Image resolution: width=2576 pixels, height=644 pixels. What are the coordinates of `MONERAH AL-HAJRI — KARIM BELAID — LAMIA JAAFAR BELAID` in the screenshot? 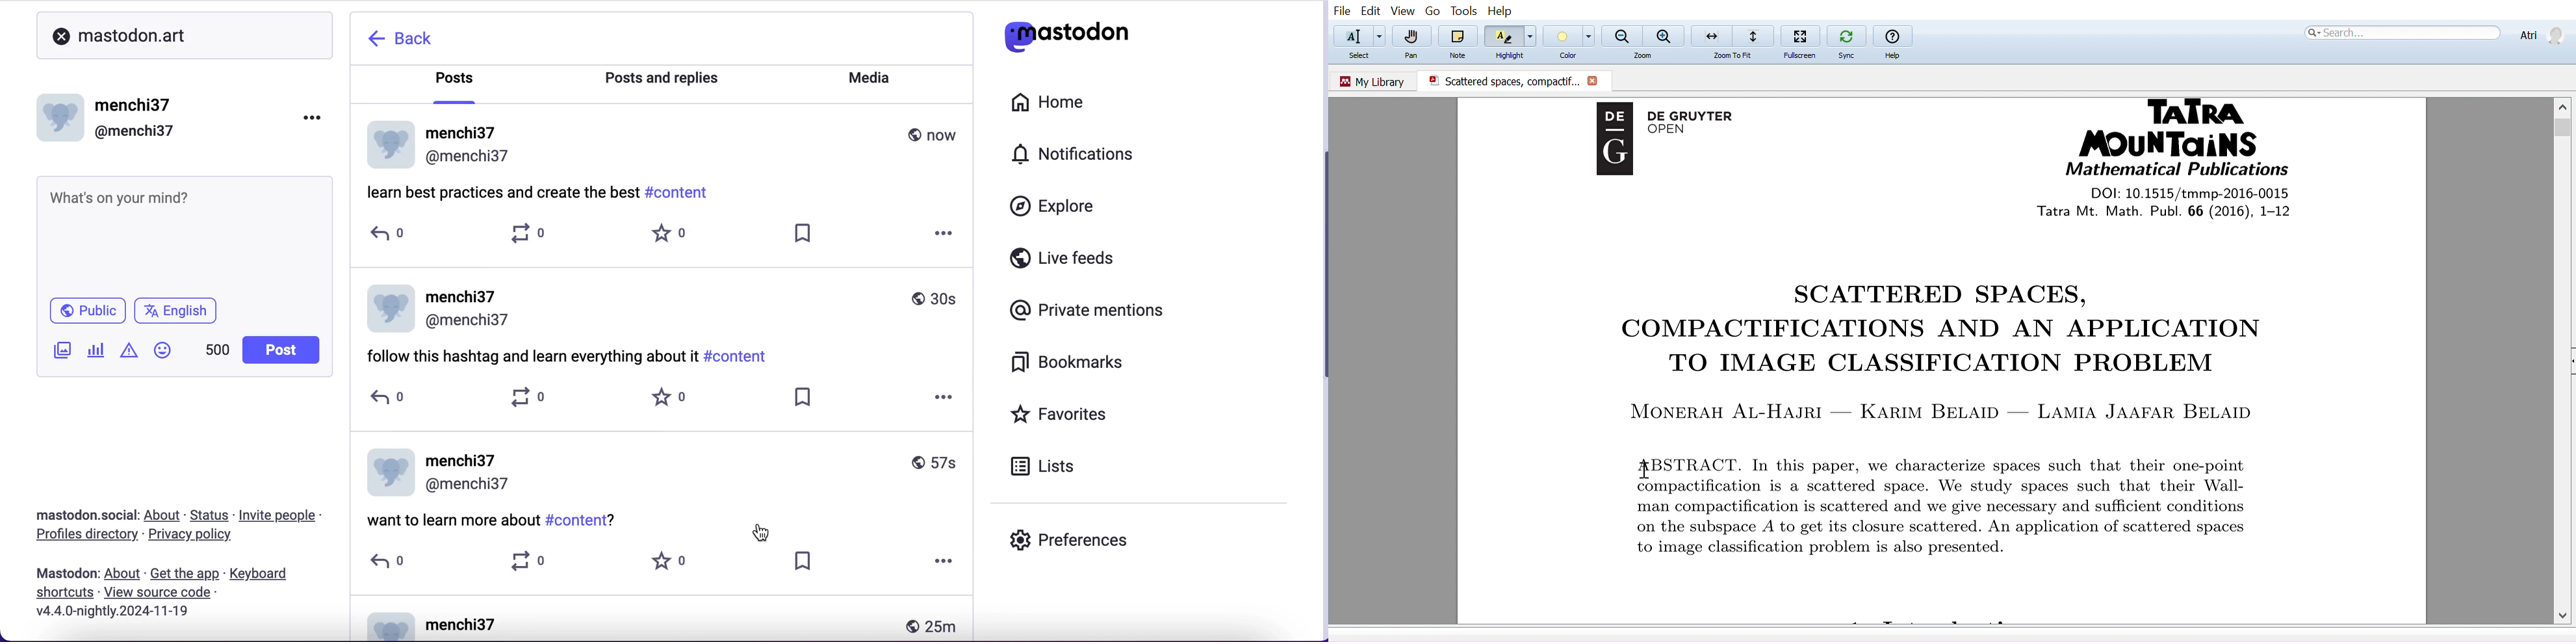 It's located at (1946, 410).